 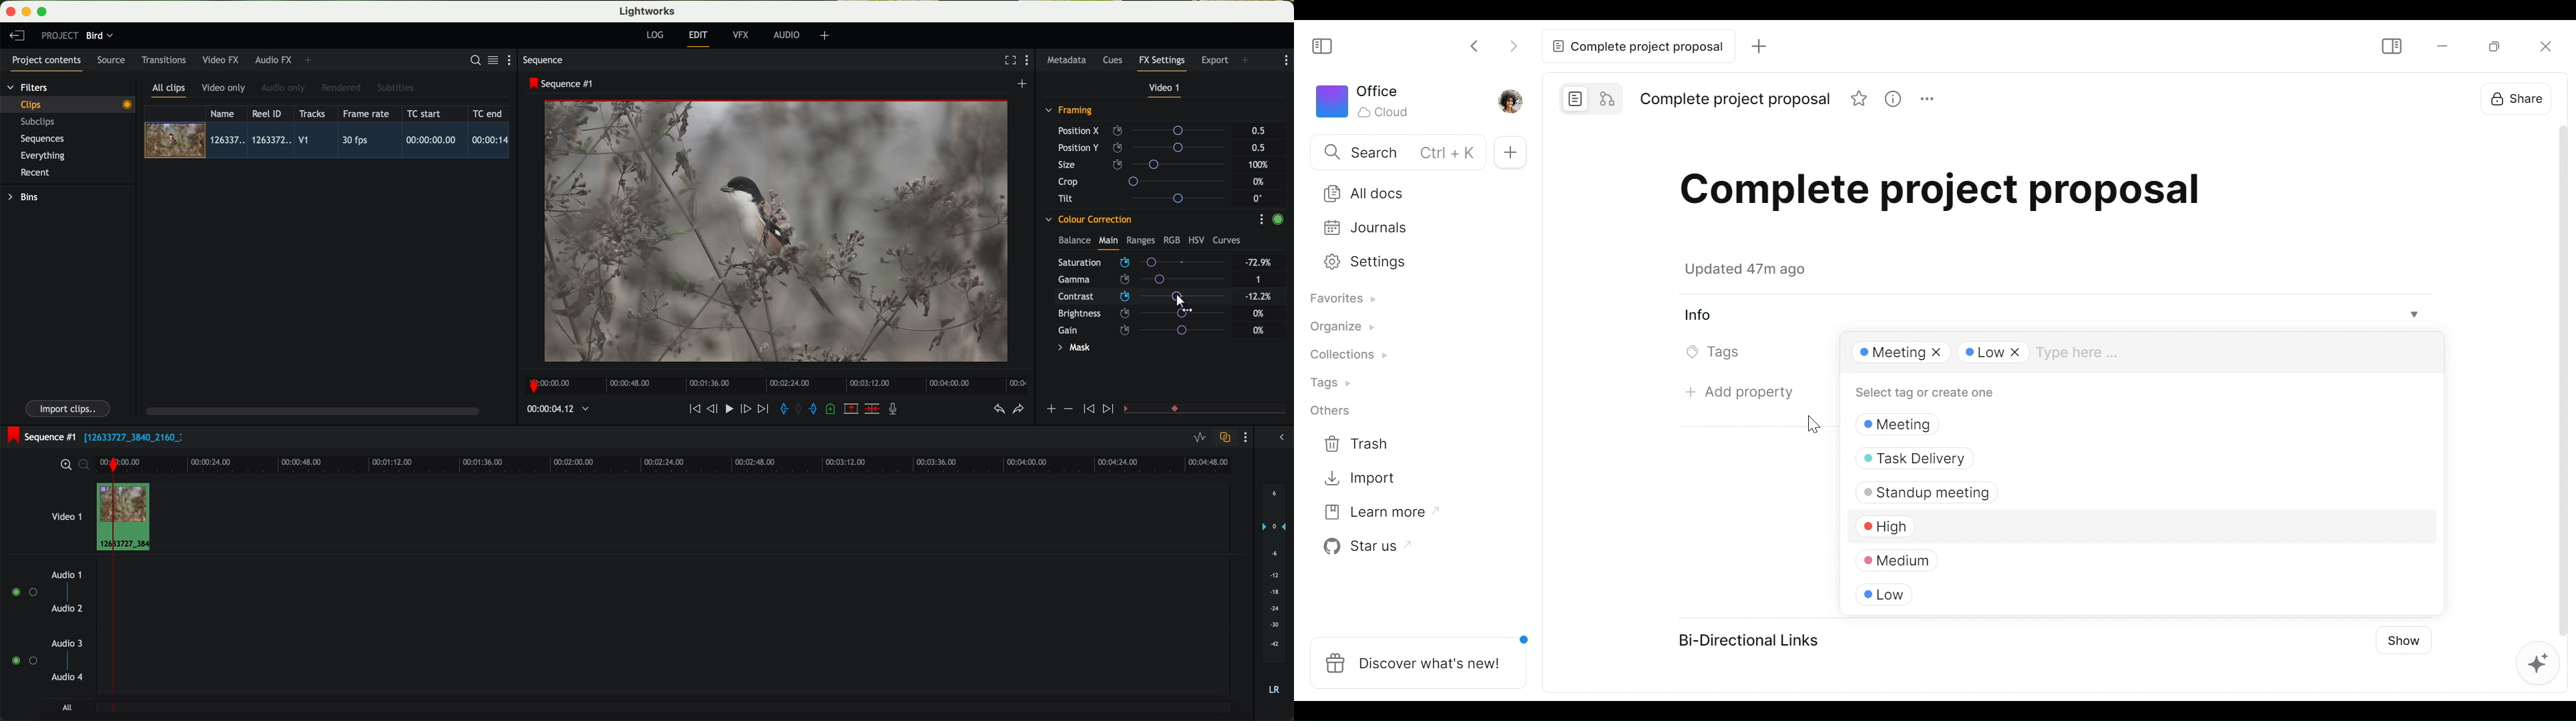 I want to click on 0°, so click(x=1259, y=198).